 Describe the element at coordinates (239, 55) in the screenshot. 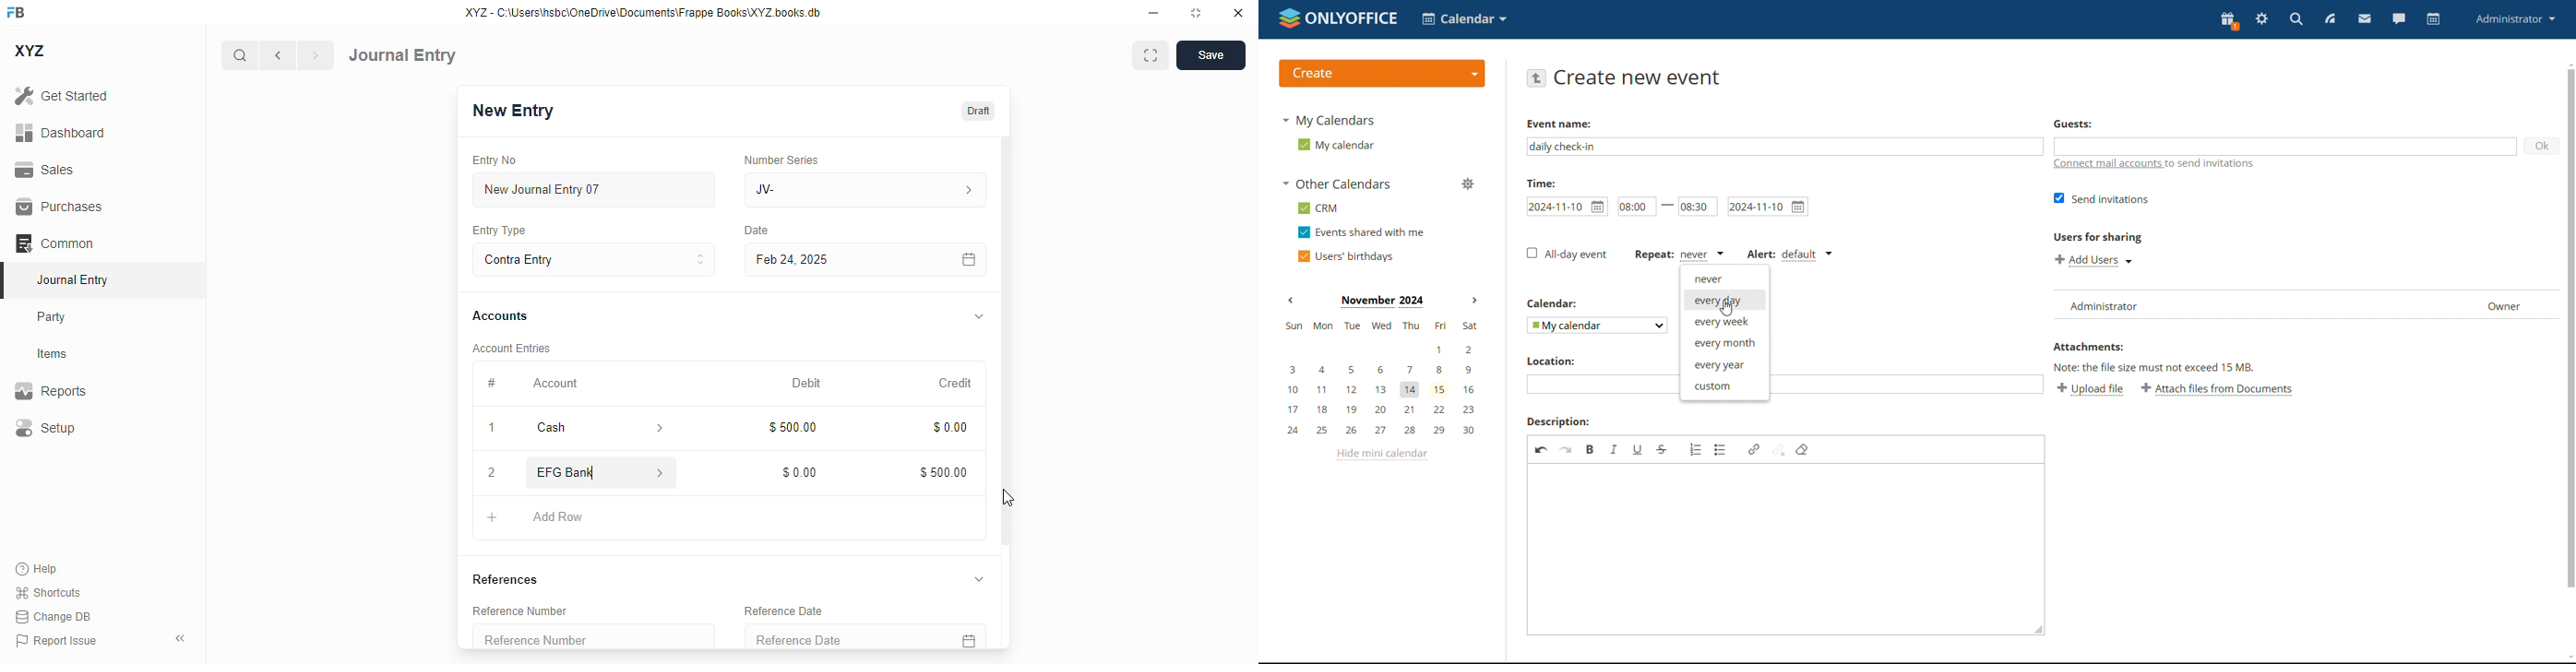

I see `search` at that location.